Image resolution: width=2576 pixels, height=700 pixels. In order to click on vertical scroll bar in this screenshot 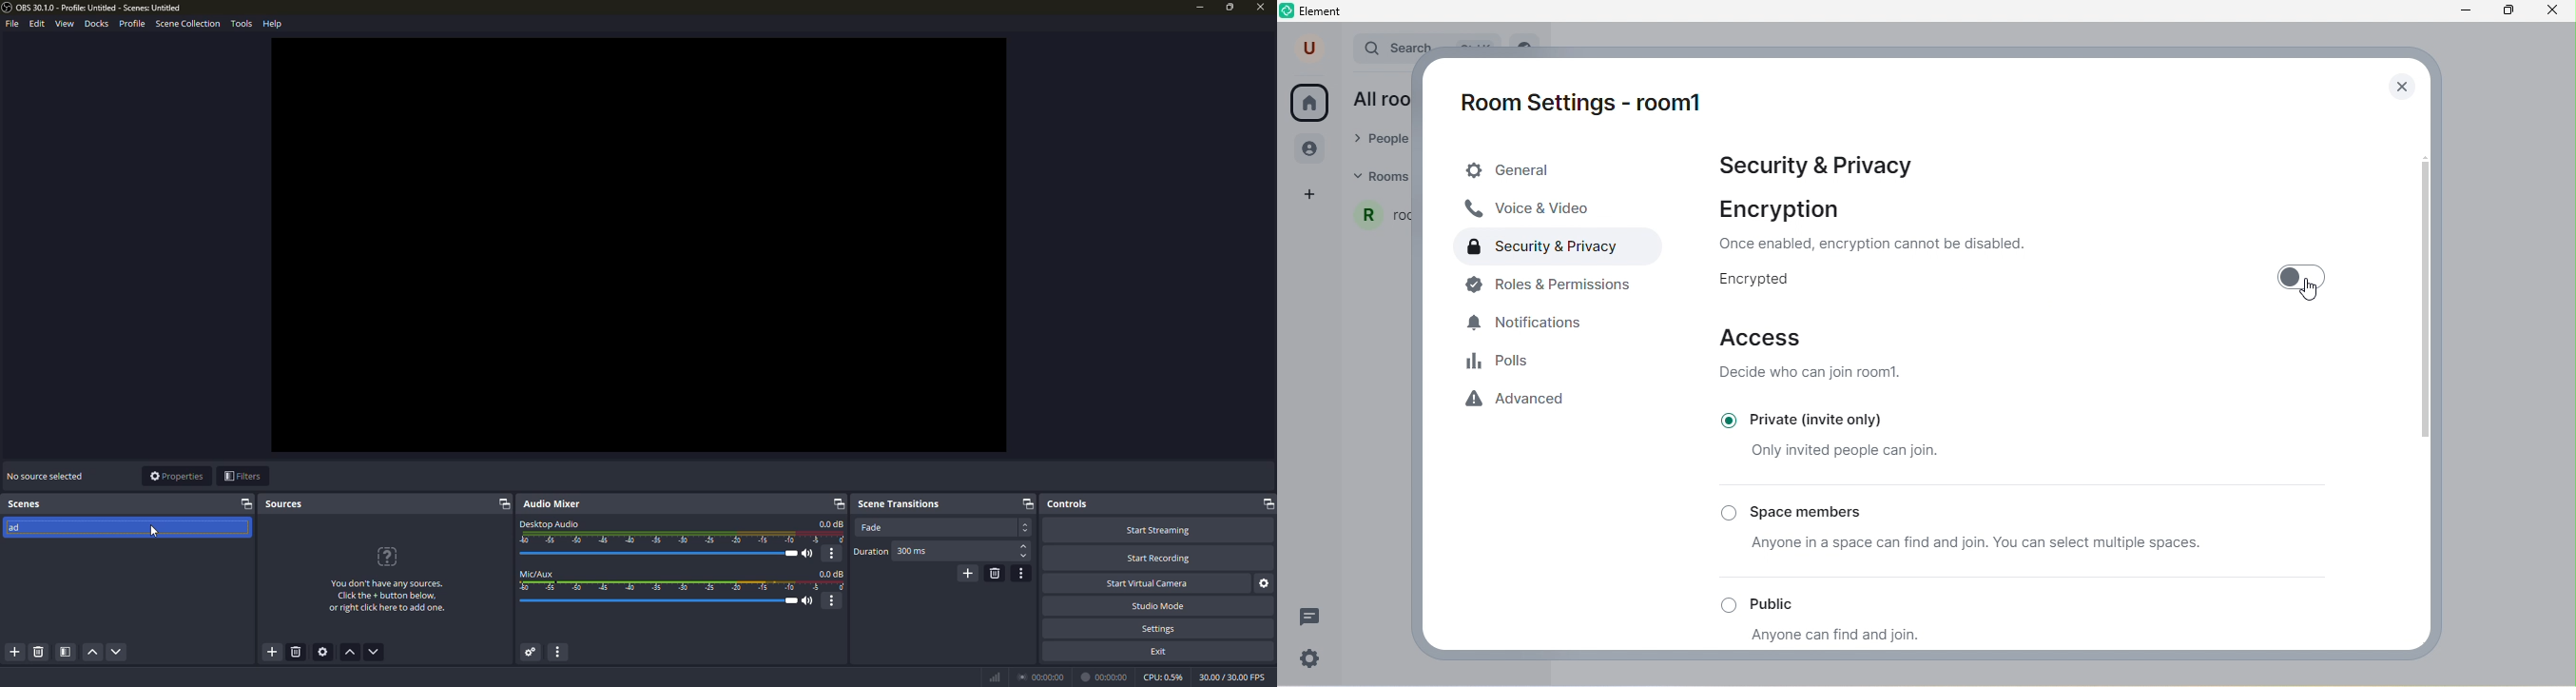, I will do `click(2420, 298)`.